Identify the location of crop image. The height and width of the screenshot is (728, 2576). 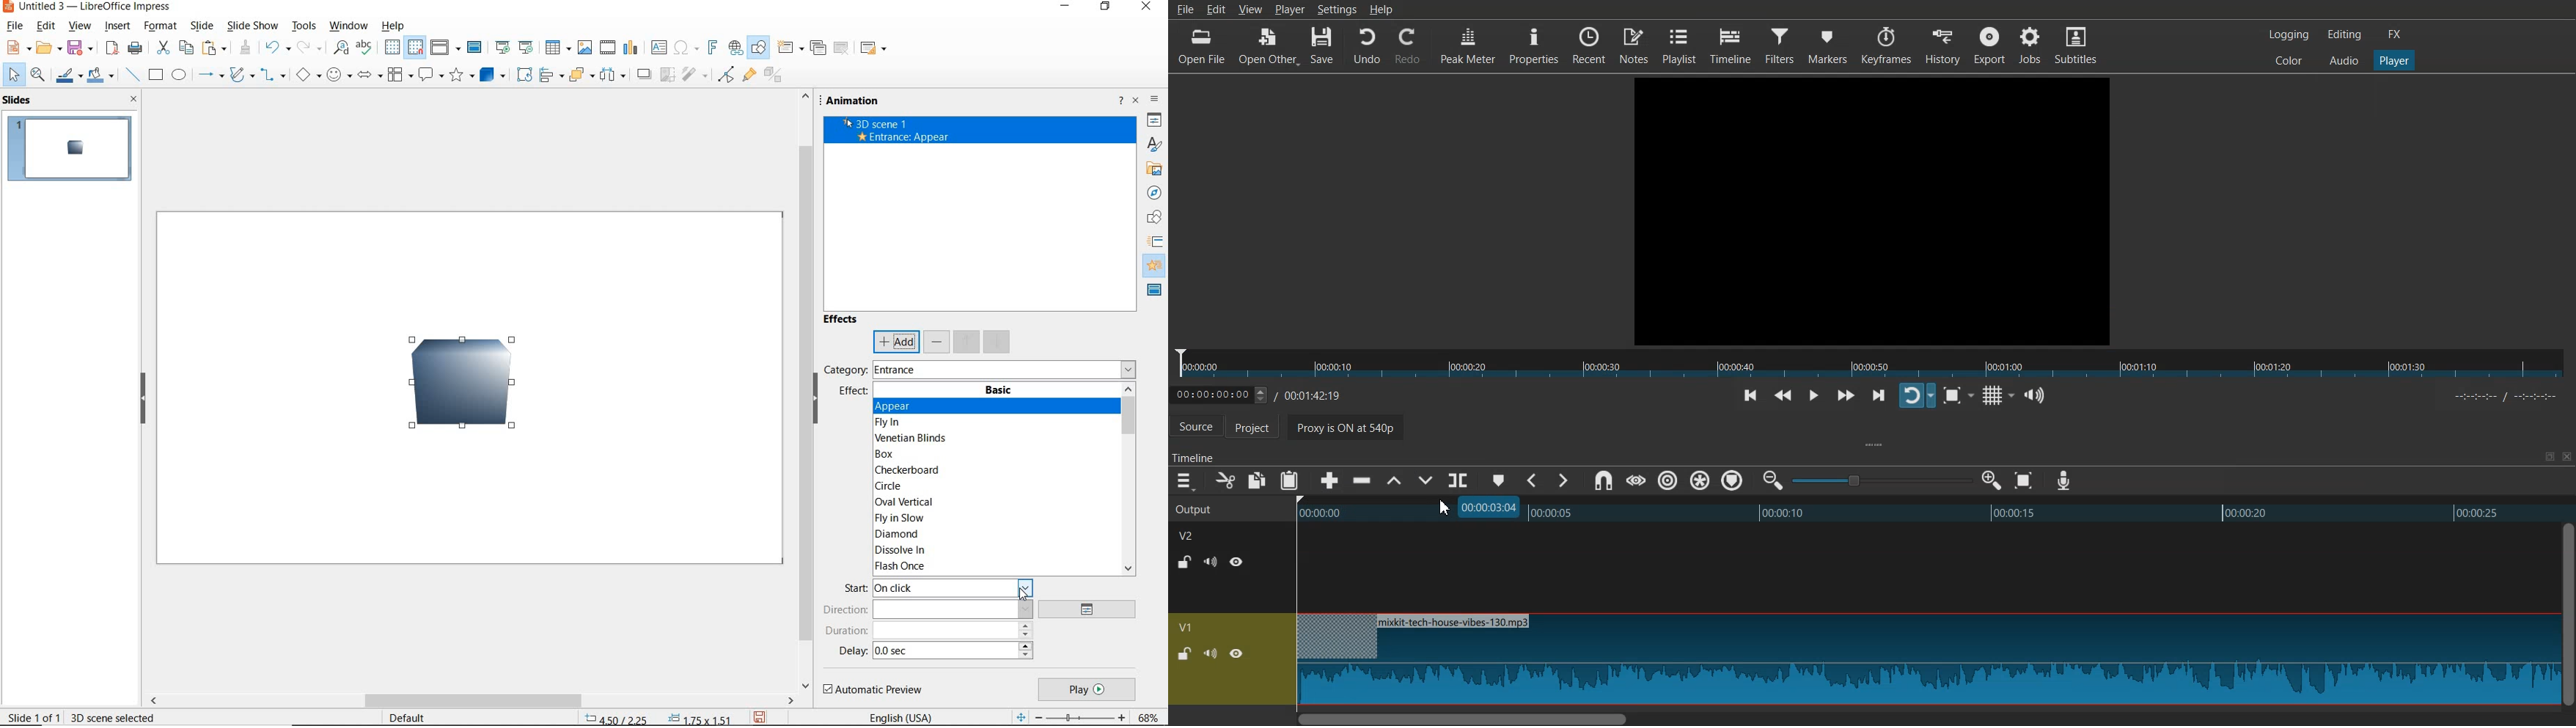
(668, 73).